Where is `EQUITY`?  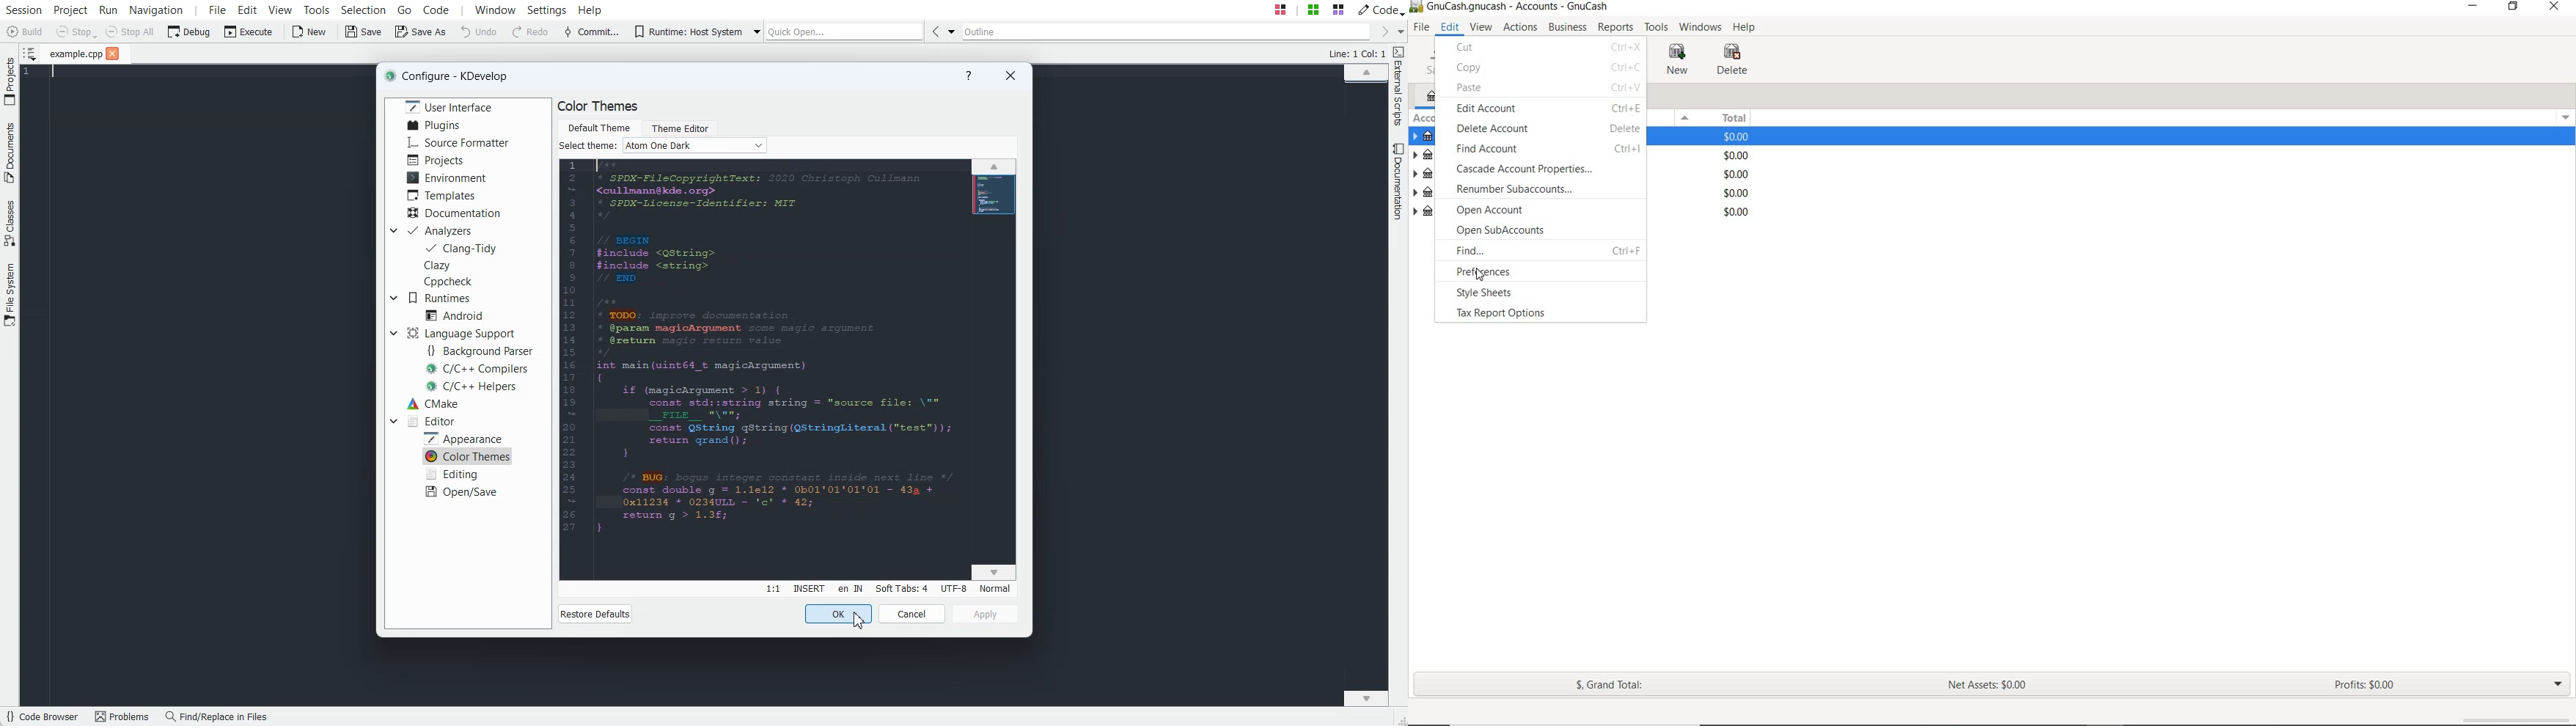
EQUITY is located at coordinates (1424, 213).